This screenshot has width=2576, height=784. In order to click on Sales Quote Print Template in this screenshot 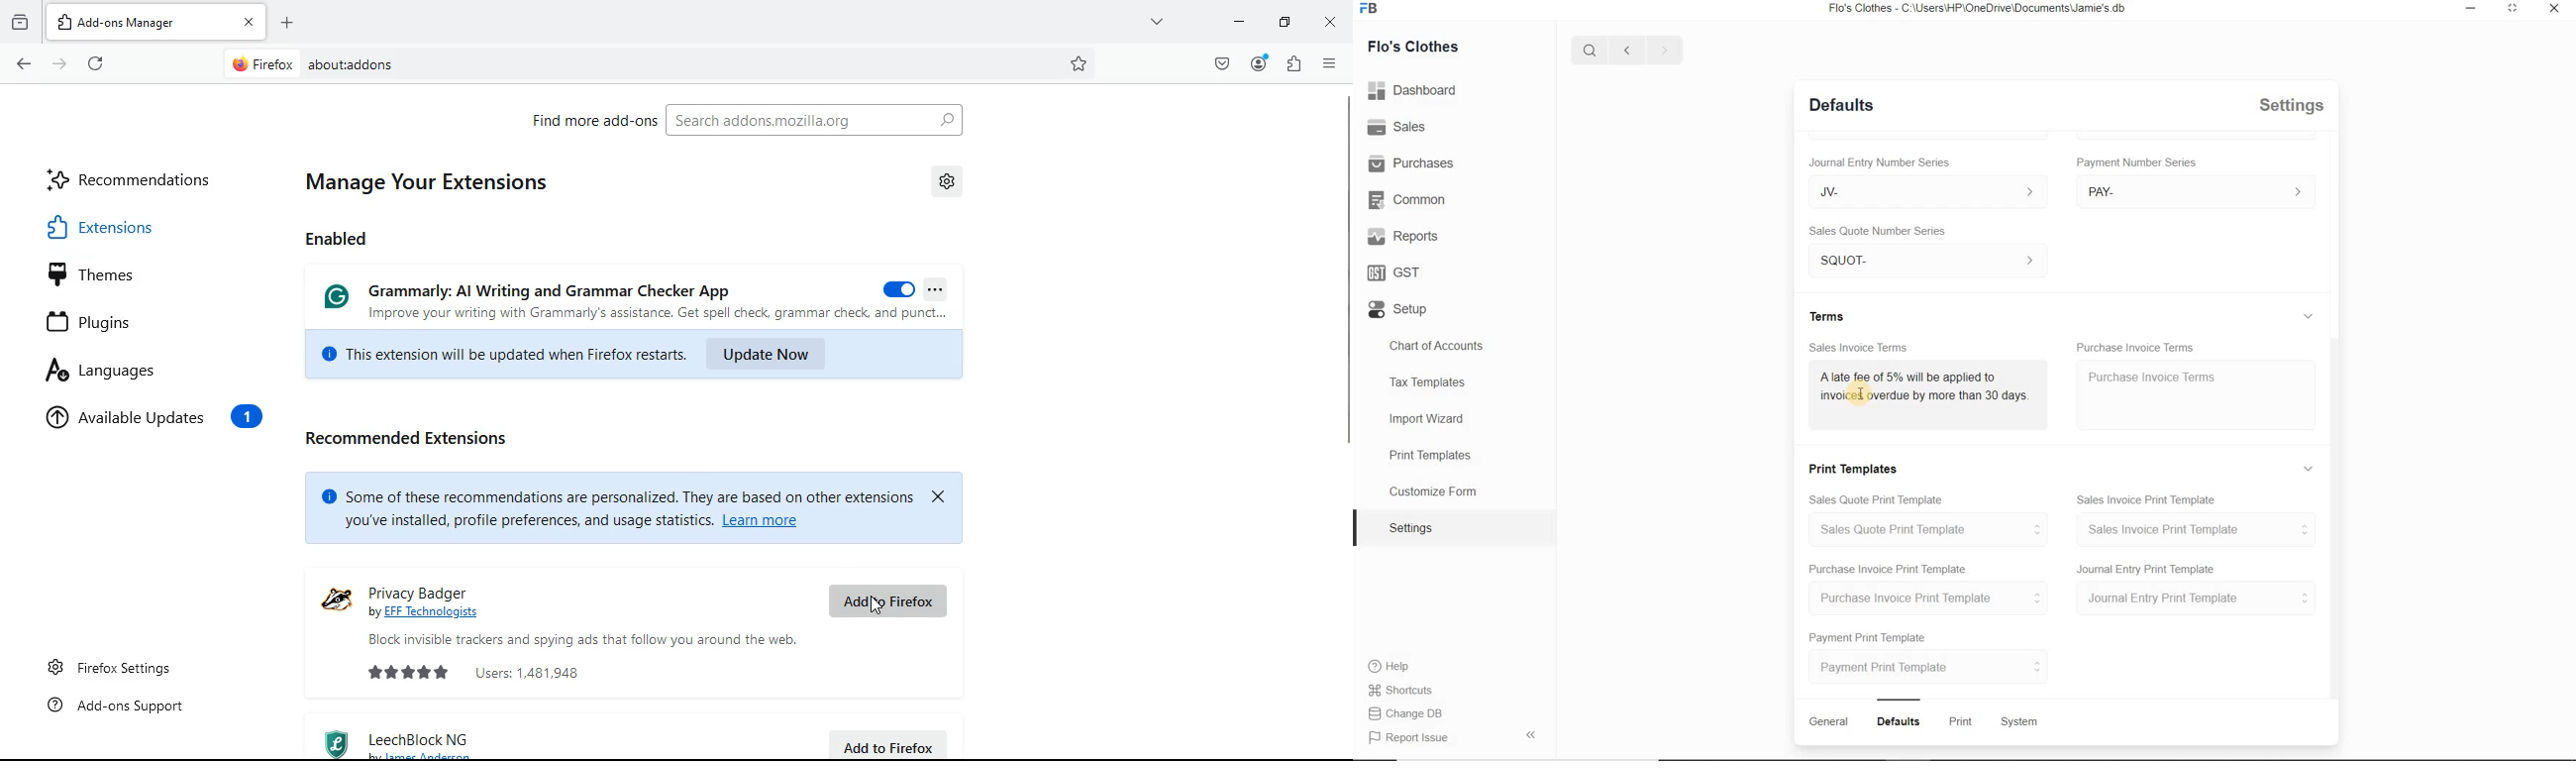, I will do `click(1880, 498)`.